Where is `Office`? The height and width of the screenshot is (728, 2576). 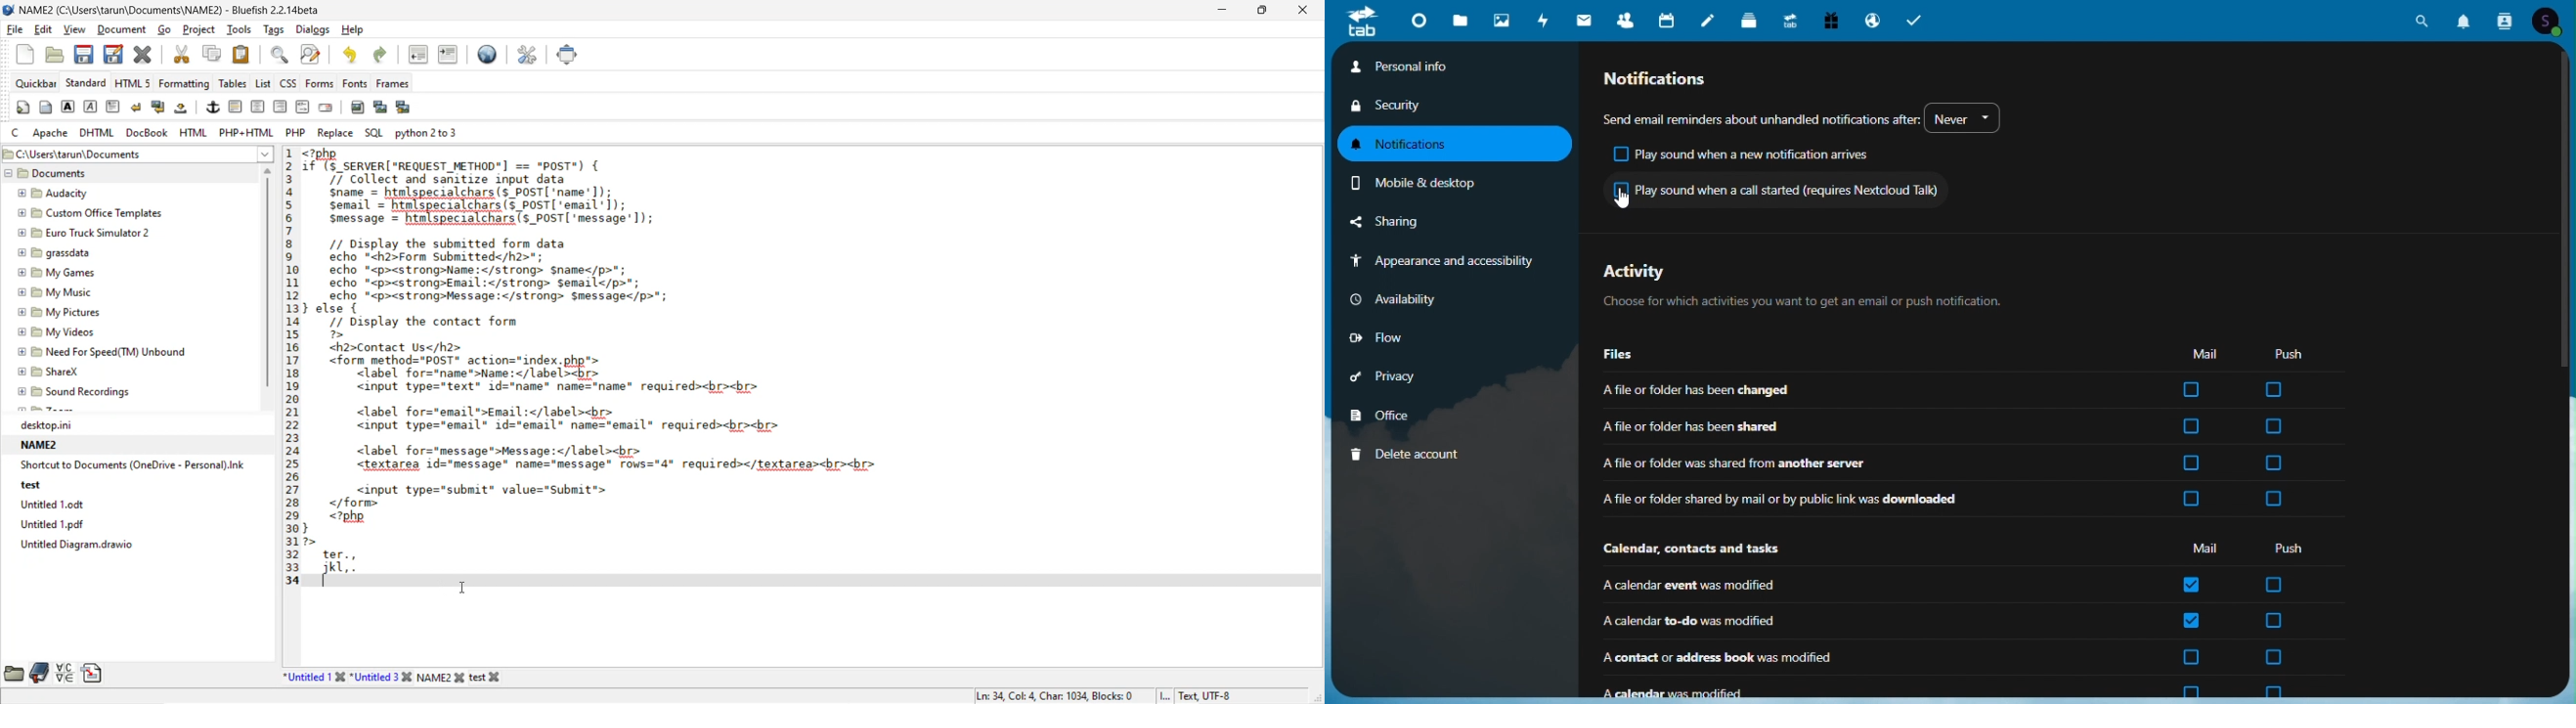
Office is located at coordinates (1387, 413).